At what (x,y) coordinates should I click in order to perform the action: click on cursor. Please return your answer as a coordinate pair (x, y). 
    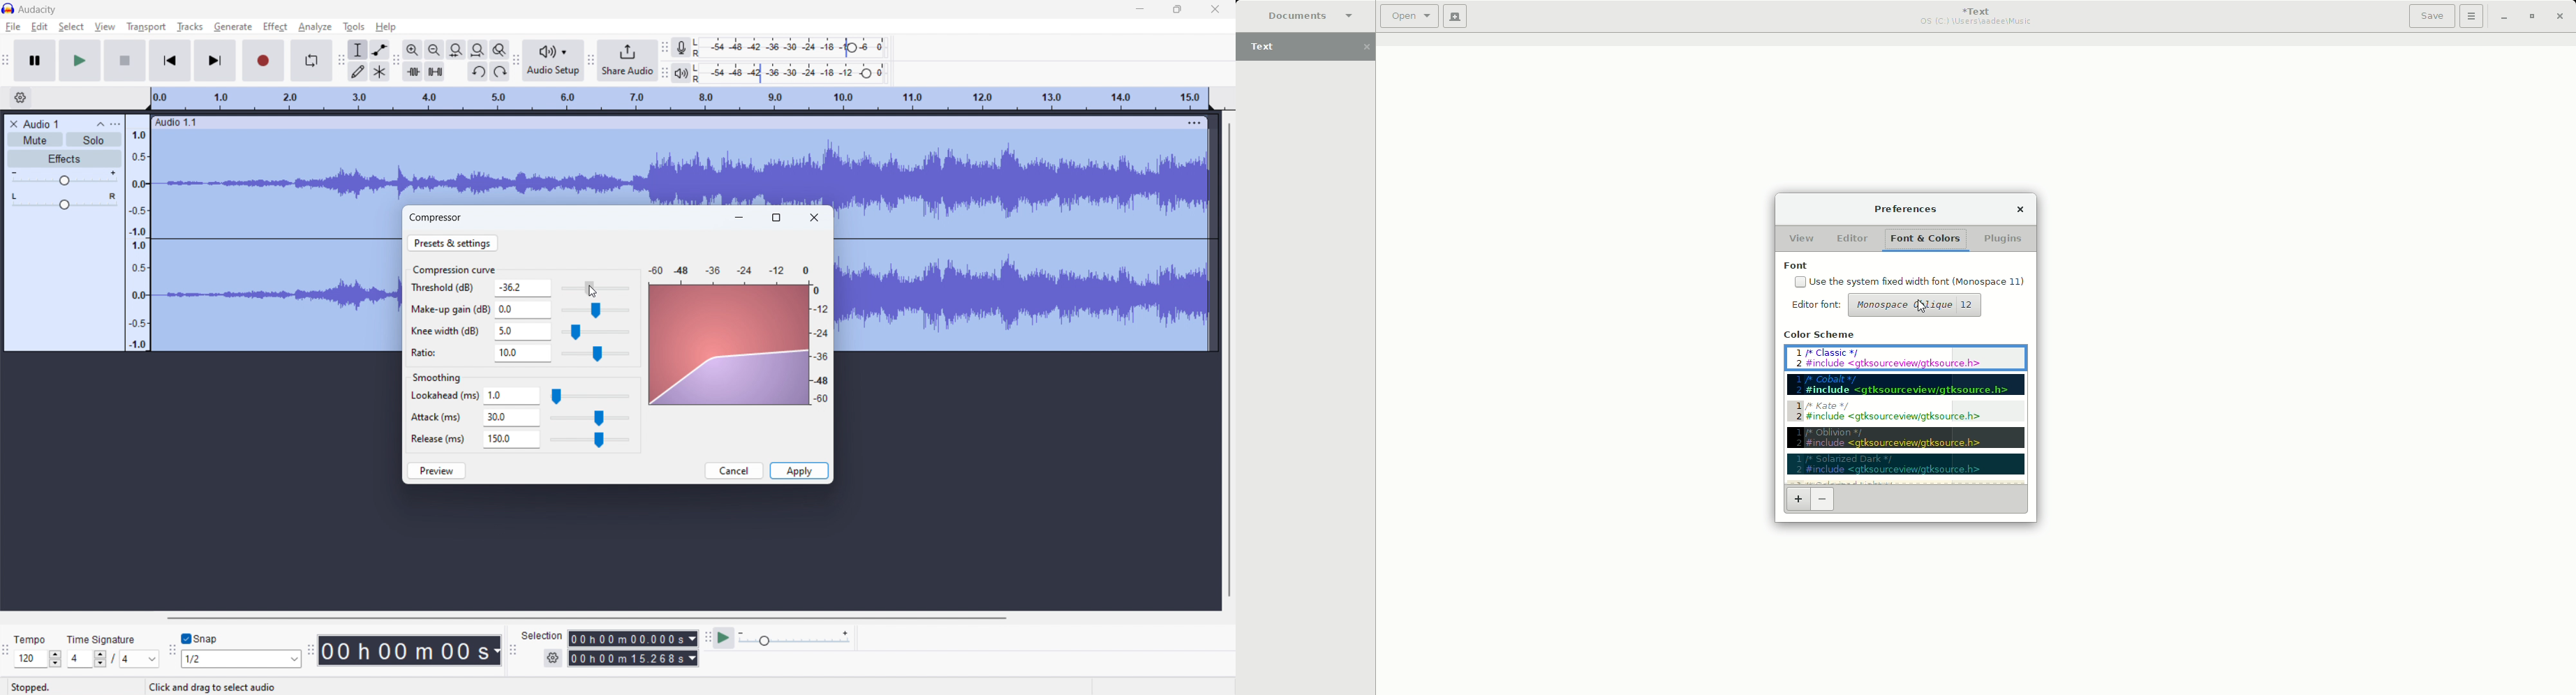
    Looking at the image, I should click on (601, 292).